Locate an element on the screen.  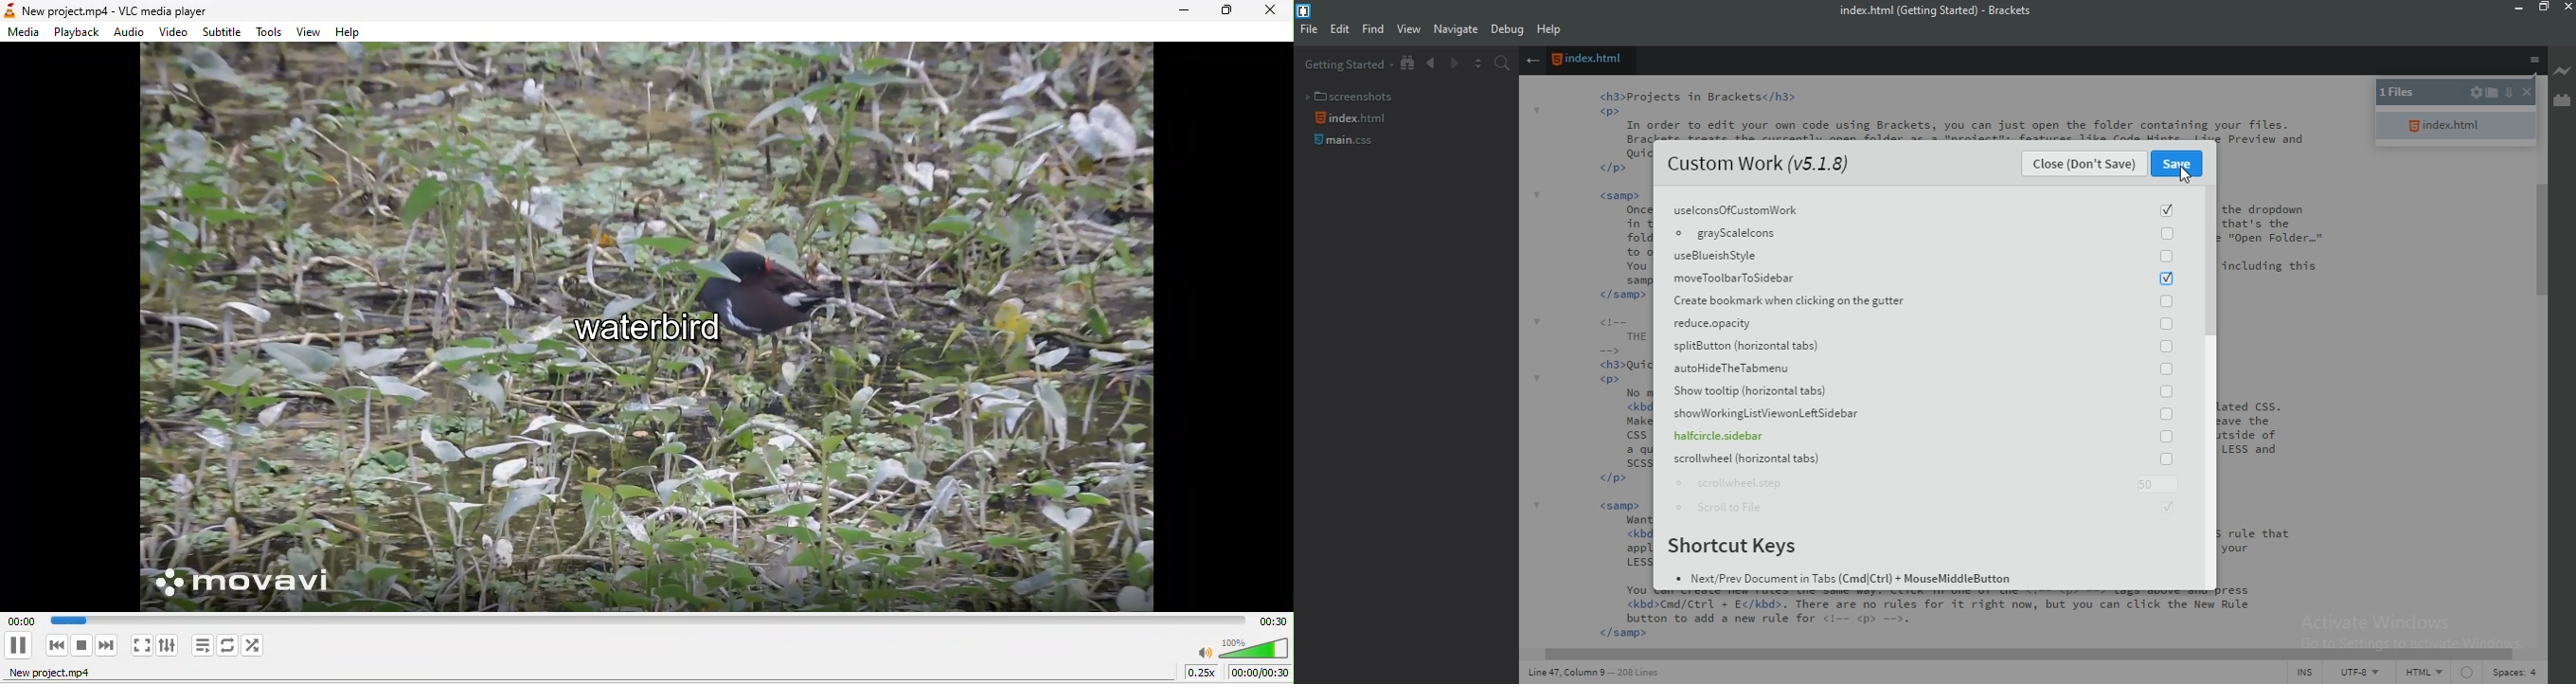
cursor on save  is located at coordinates (2187, 174).